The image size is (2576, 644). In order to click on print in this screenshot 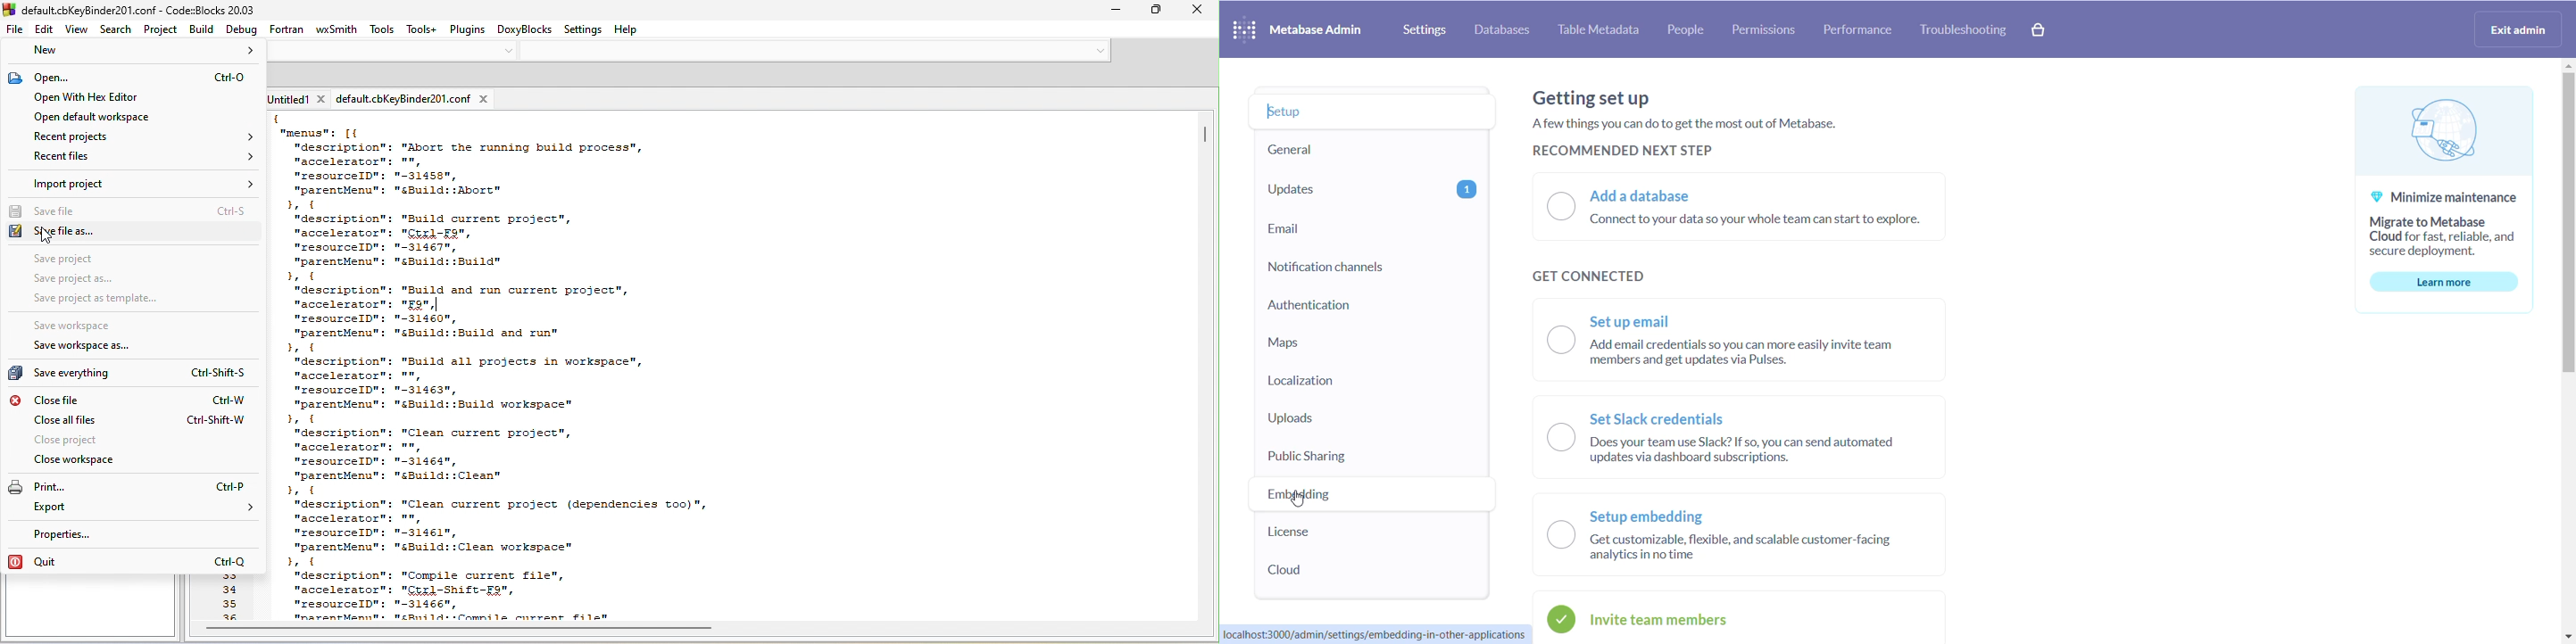, I will do `click(132, 486)`.